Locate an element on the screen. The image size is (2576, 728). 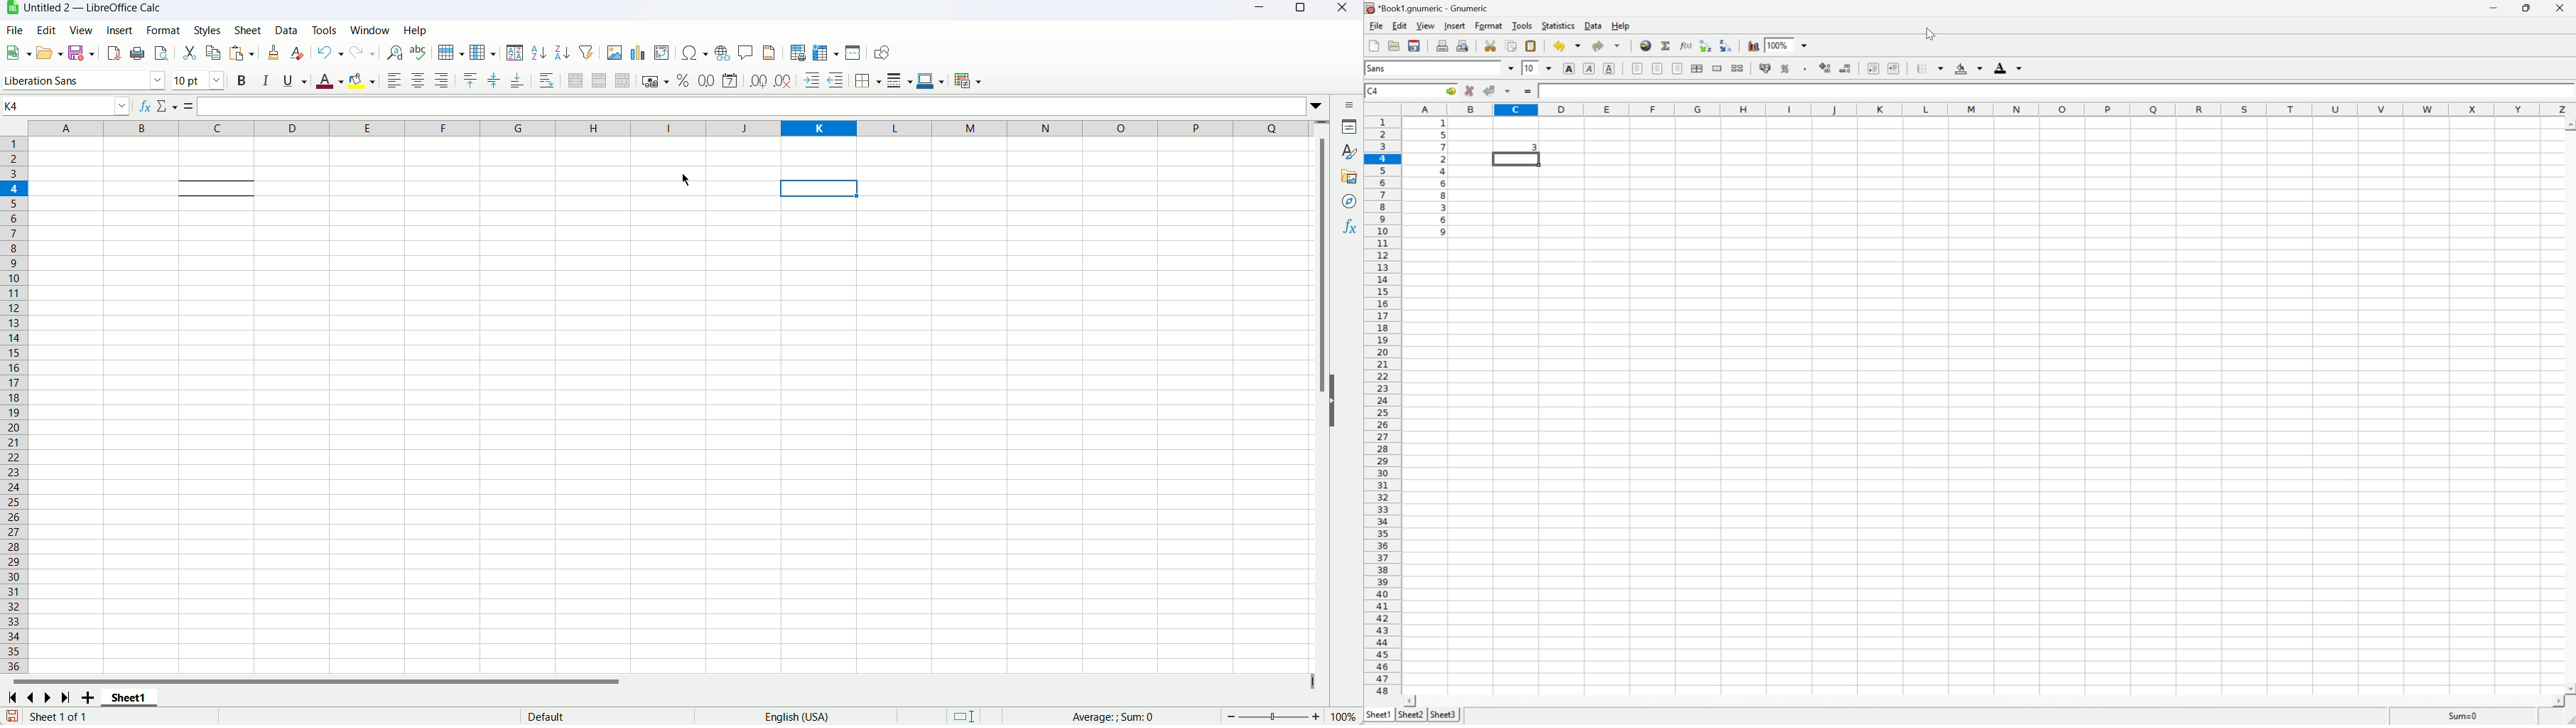
edit function in current cell is located at coordinates (1686, 45).